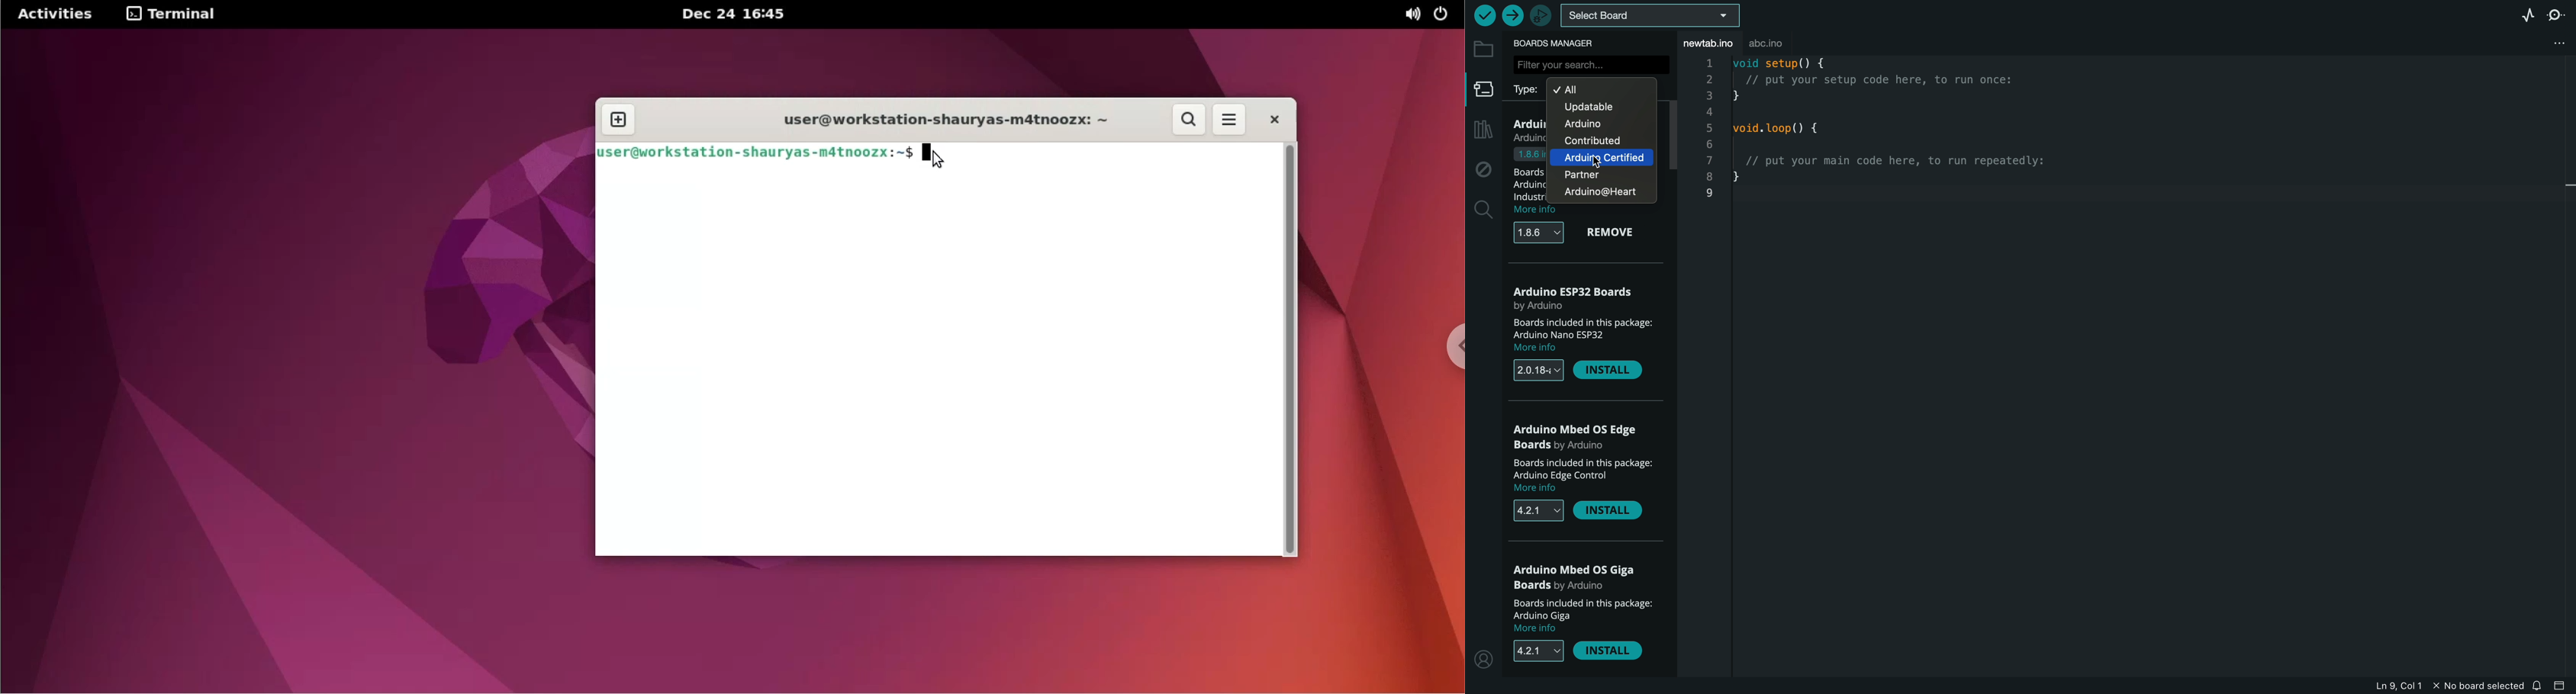 The image size is (2576, 700). What do you see at coordinates (1600, 158) in the screenshot?
I see `arduino` at bounding box center [1600, 158].